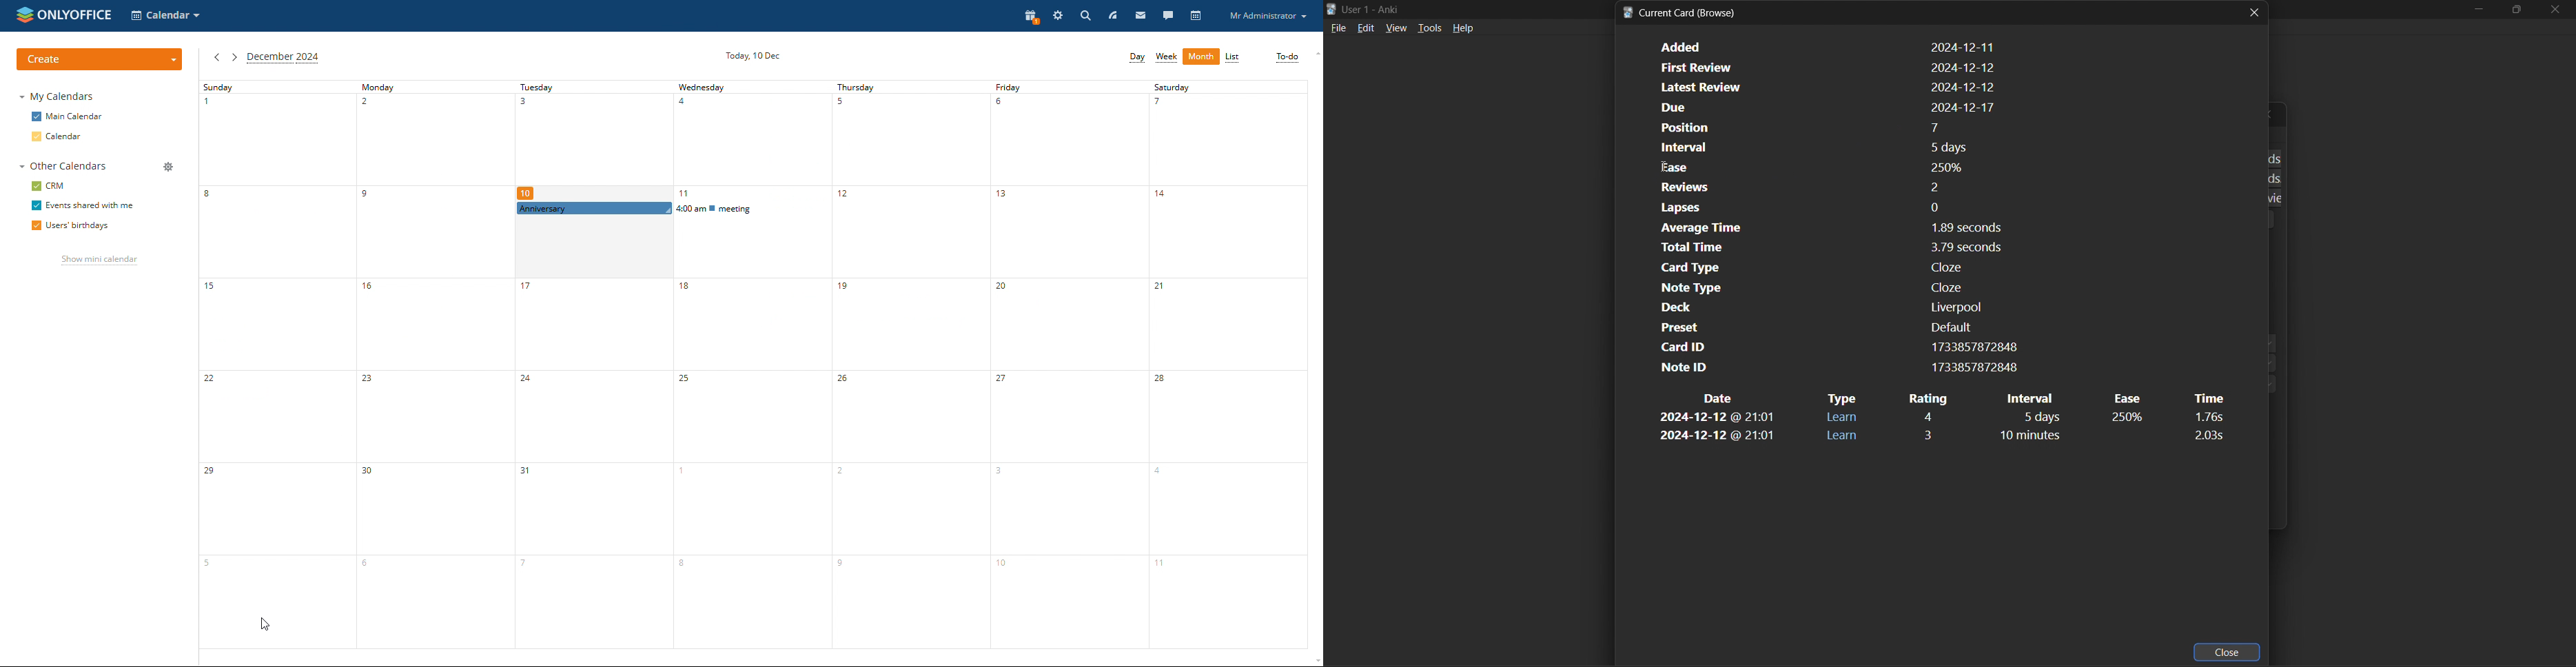 The image size is (2576, 672). I want to click on time, so click(2207, 398).